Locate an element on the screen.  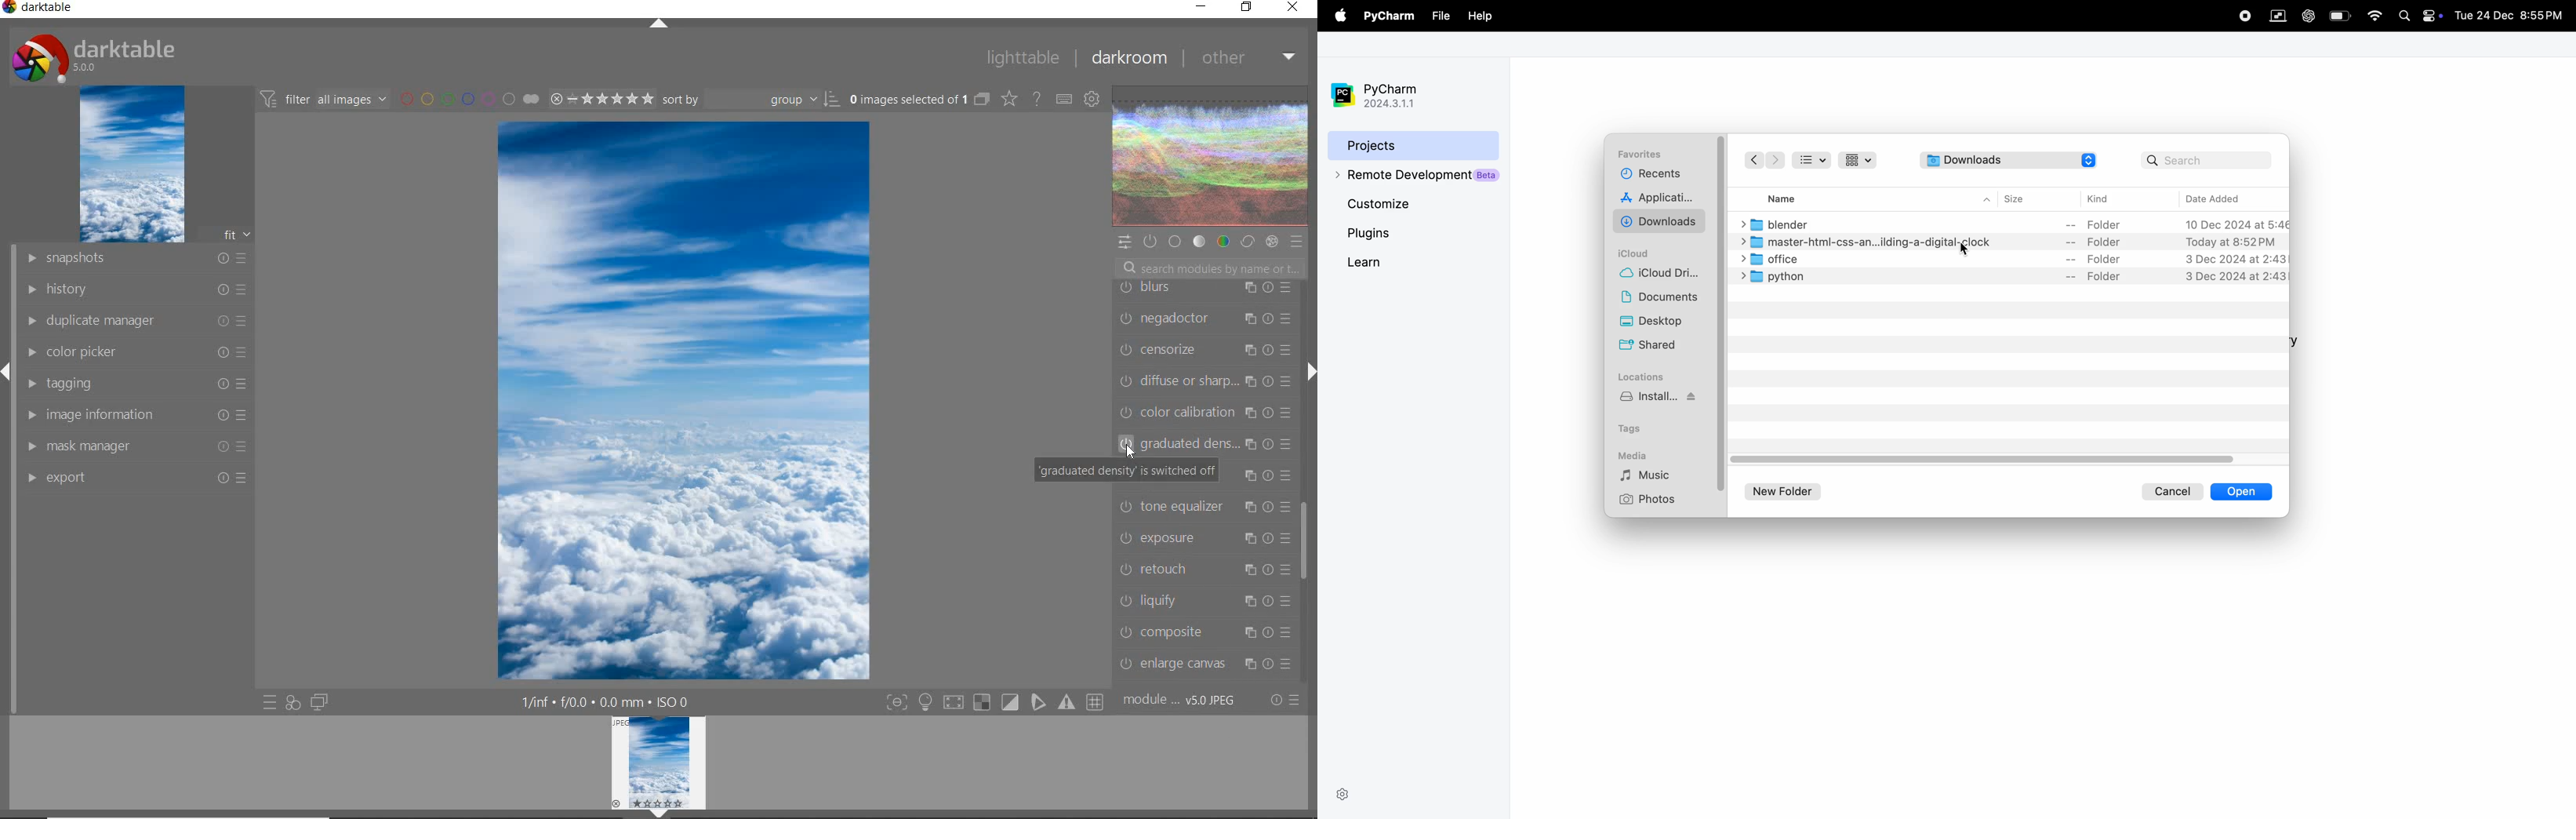
CORRECT is located at coordinates (1247, 241).